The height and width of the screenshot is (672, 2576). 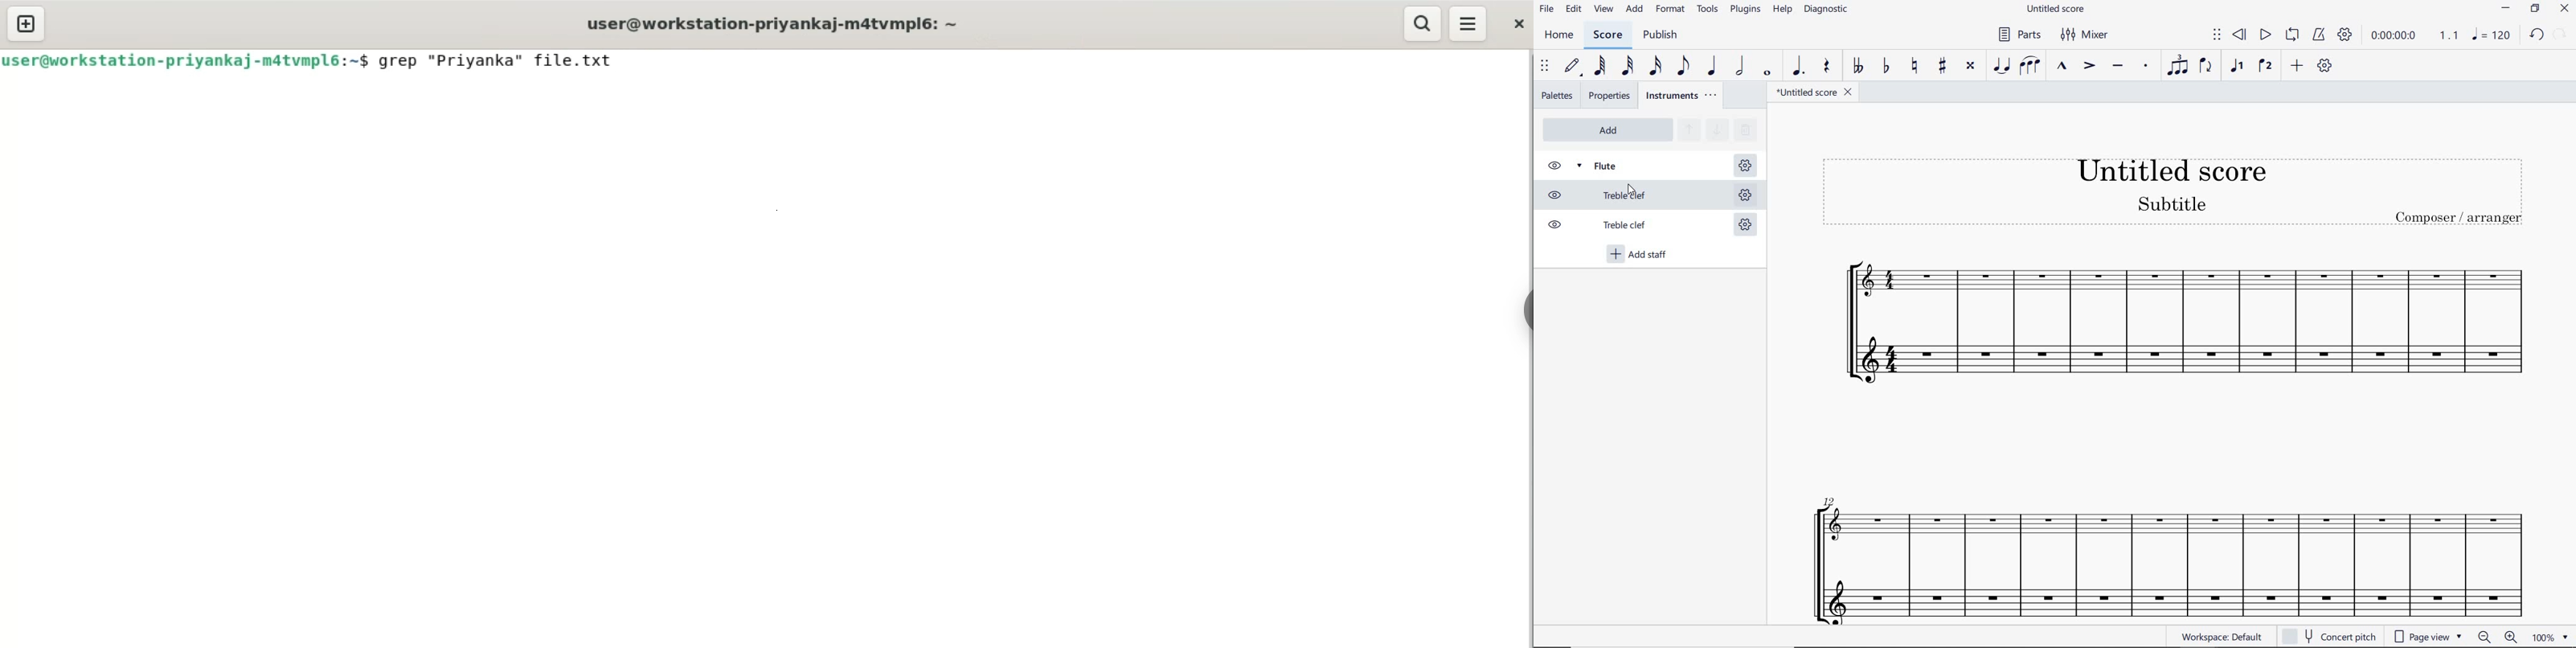 I want to click on LOOP PLAYBACK, so click(x=2291, y=37).